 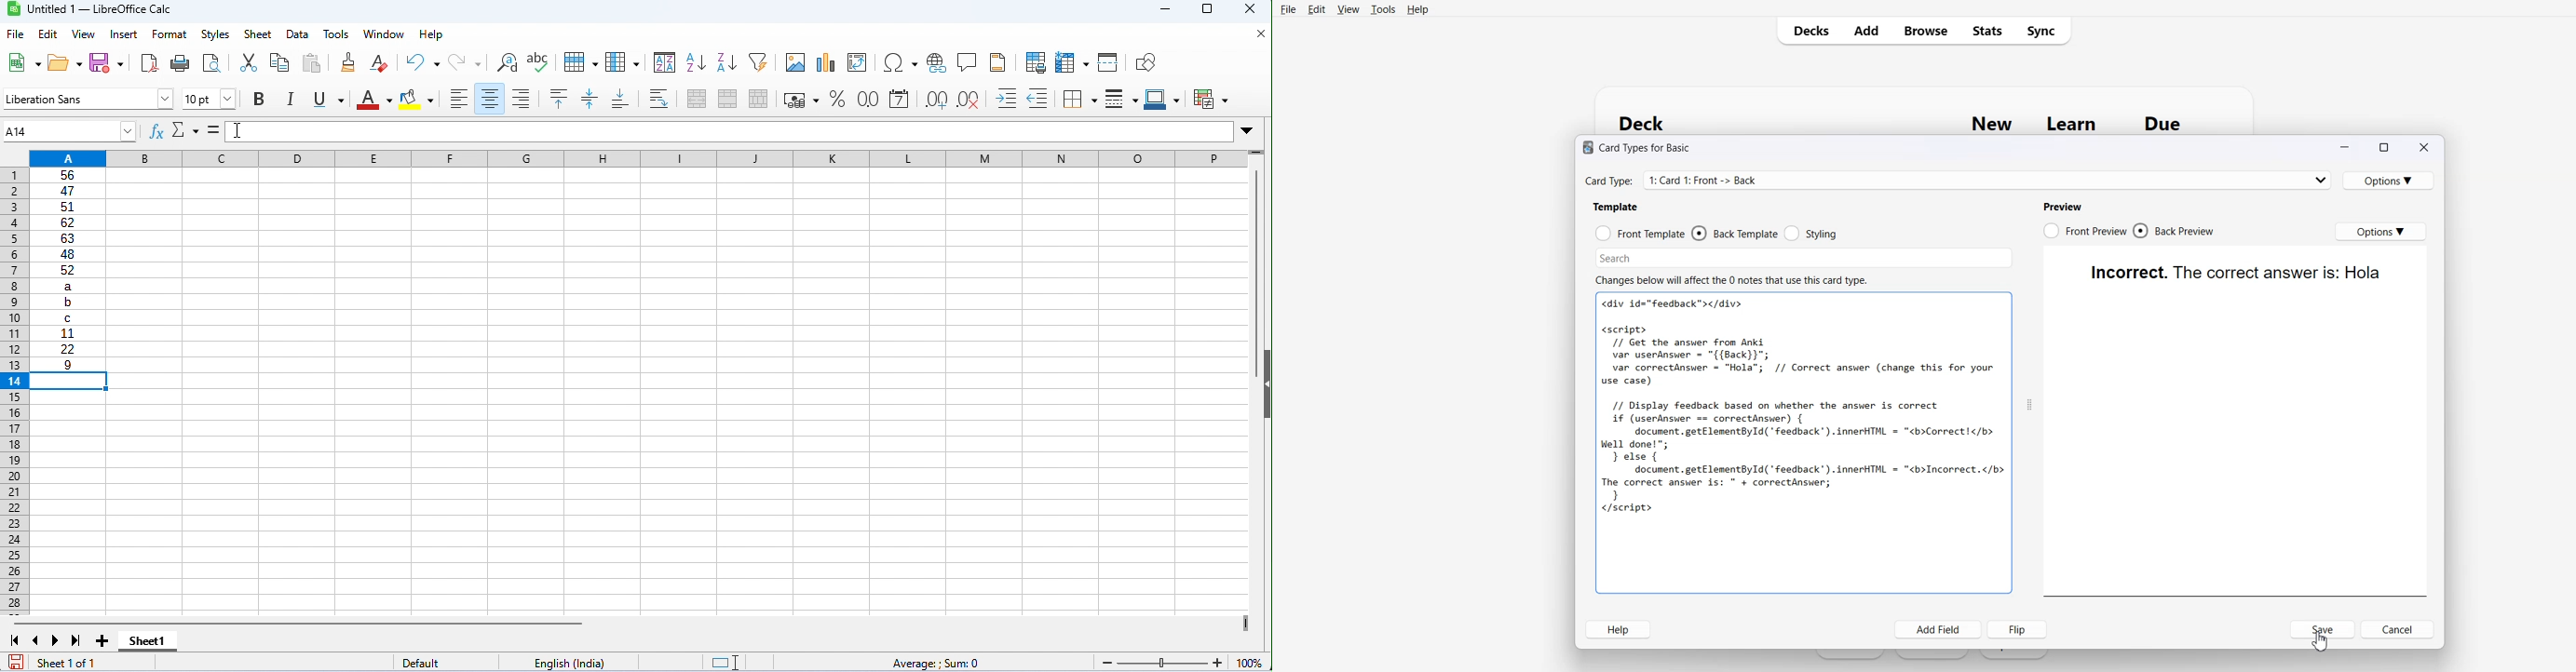 I want to click on copy, so click(x=279, y=63).